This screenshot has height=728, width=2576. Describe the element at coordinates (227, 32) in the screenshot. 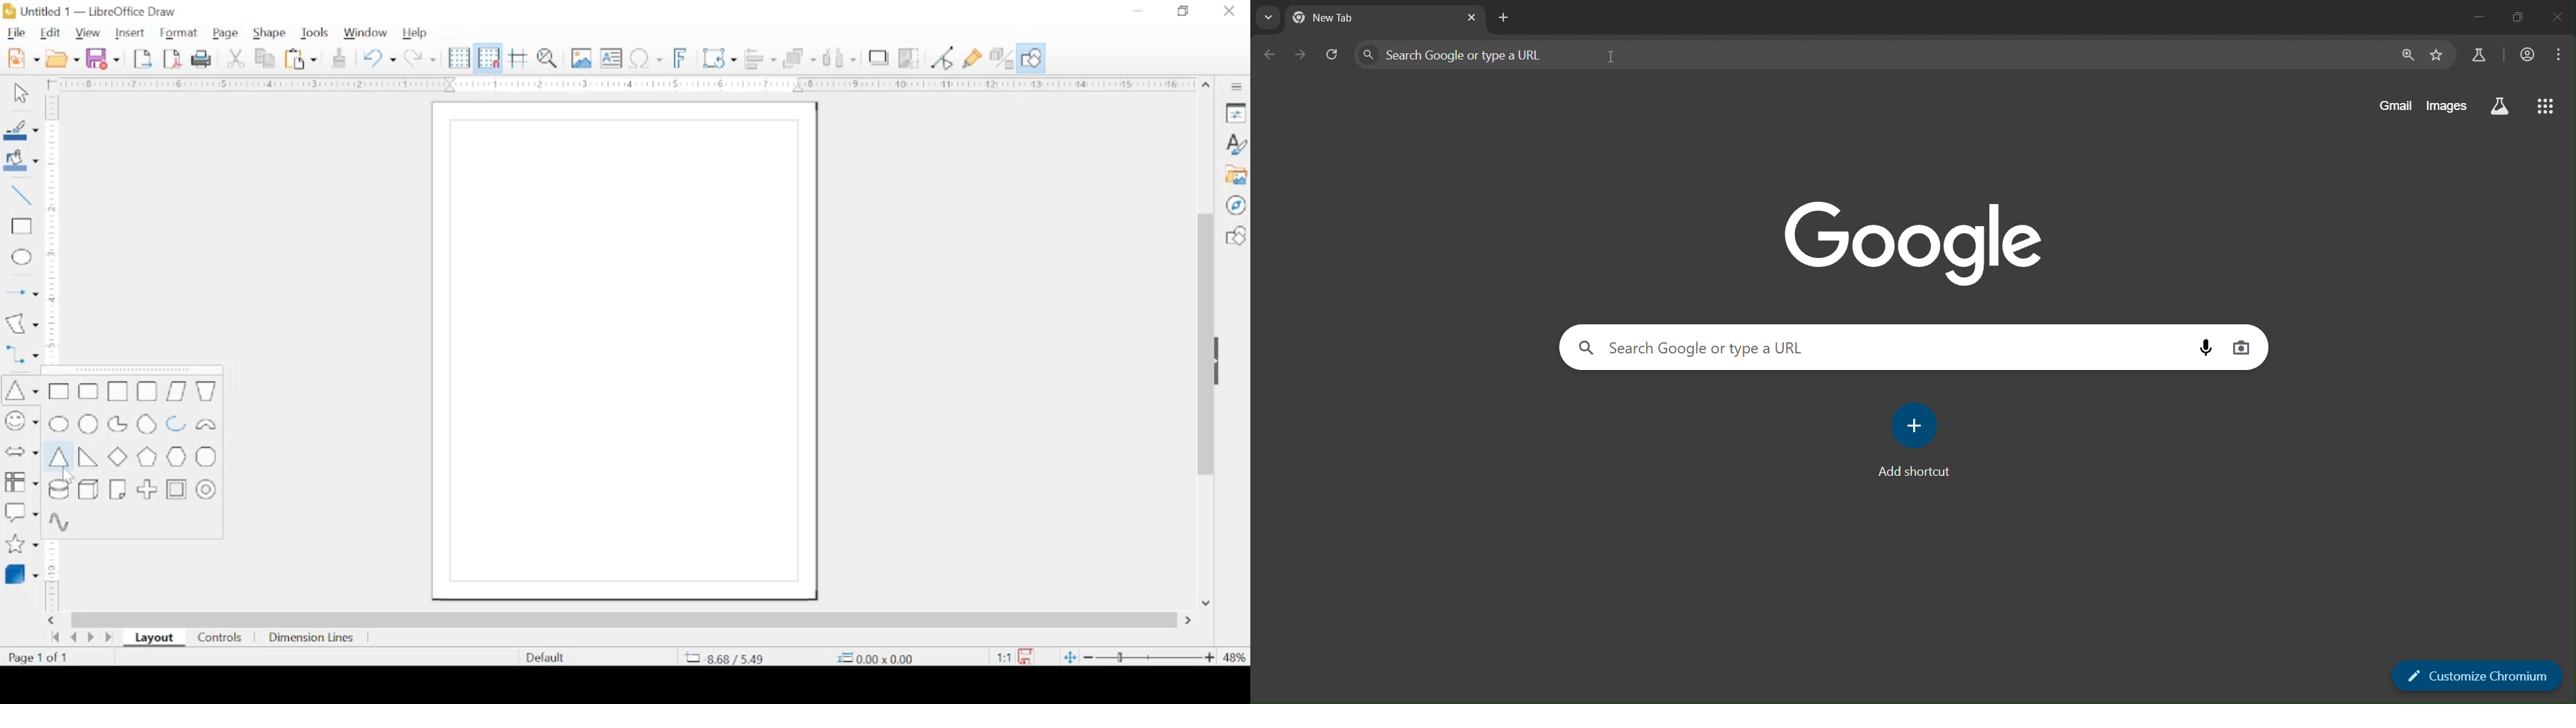

I see `page` at that location.